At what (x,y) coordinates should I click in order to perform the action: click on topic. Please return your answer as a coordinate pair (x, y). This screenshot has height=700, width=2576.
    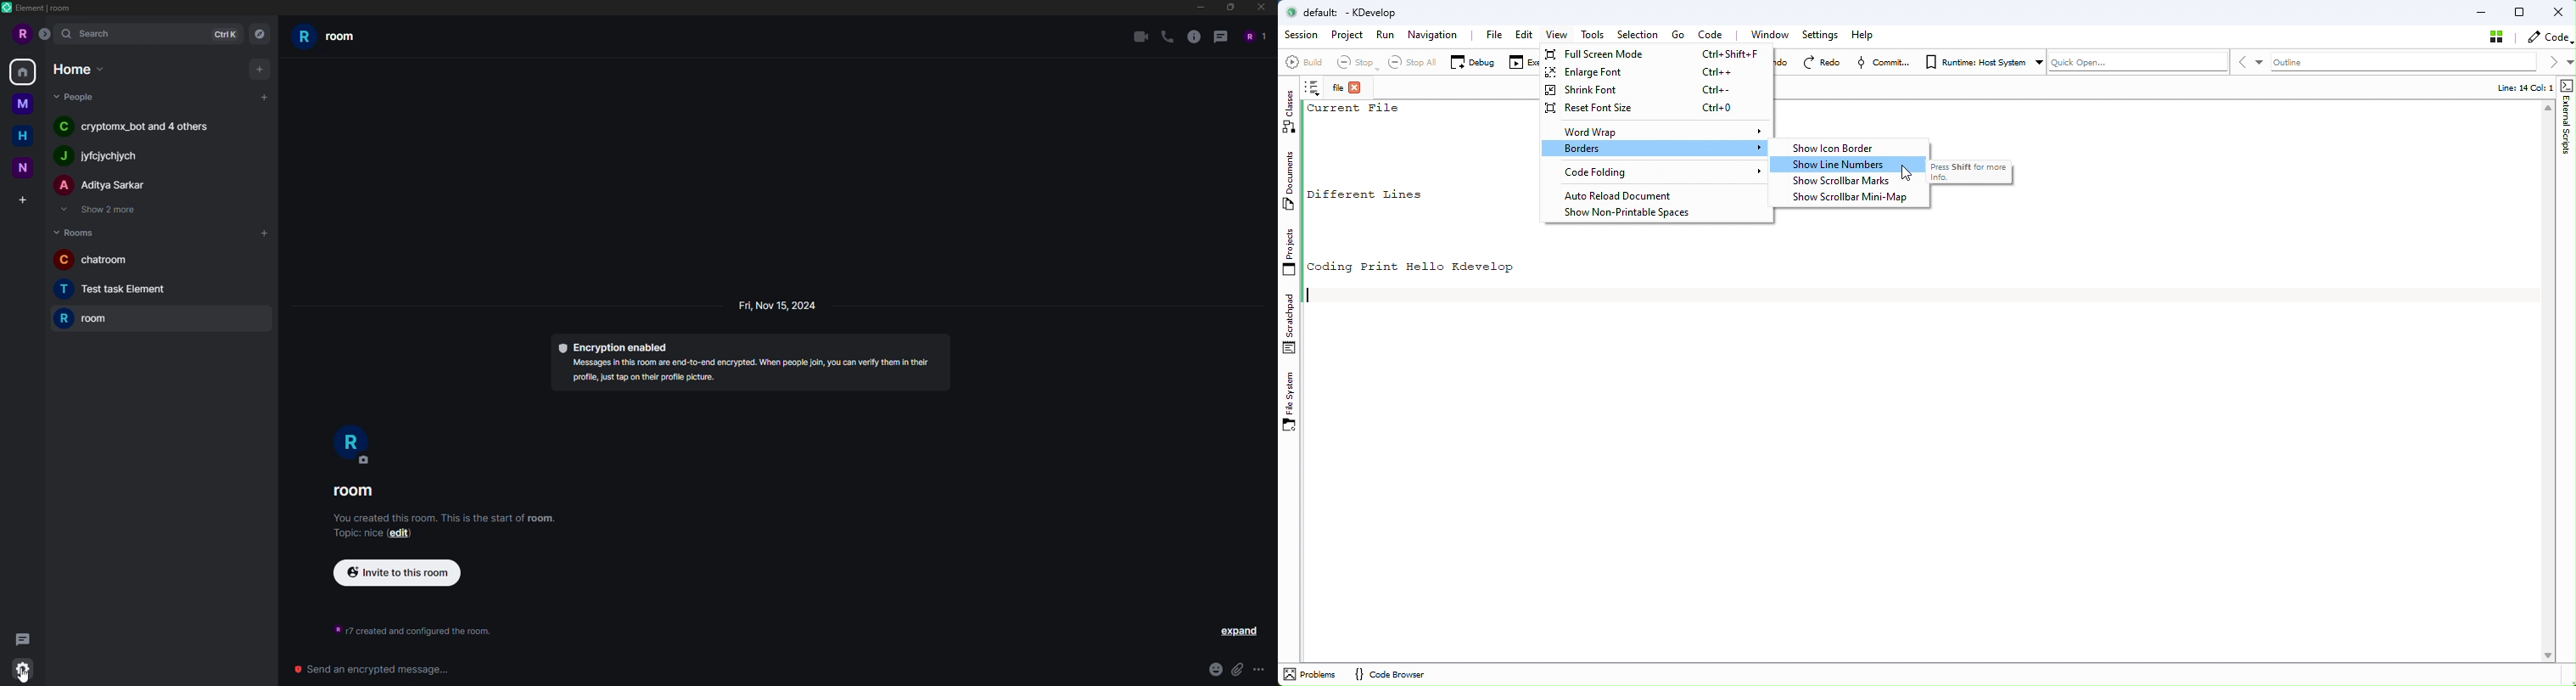
    Looking at the image, I should click on (350, 533).